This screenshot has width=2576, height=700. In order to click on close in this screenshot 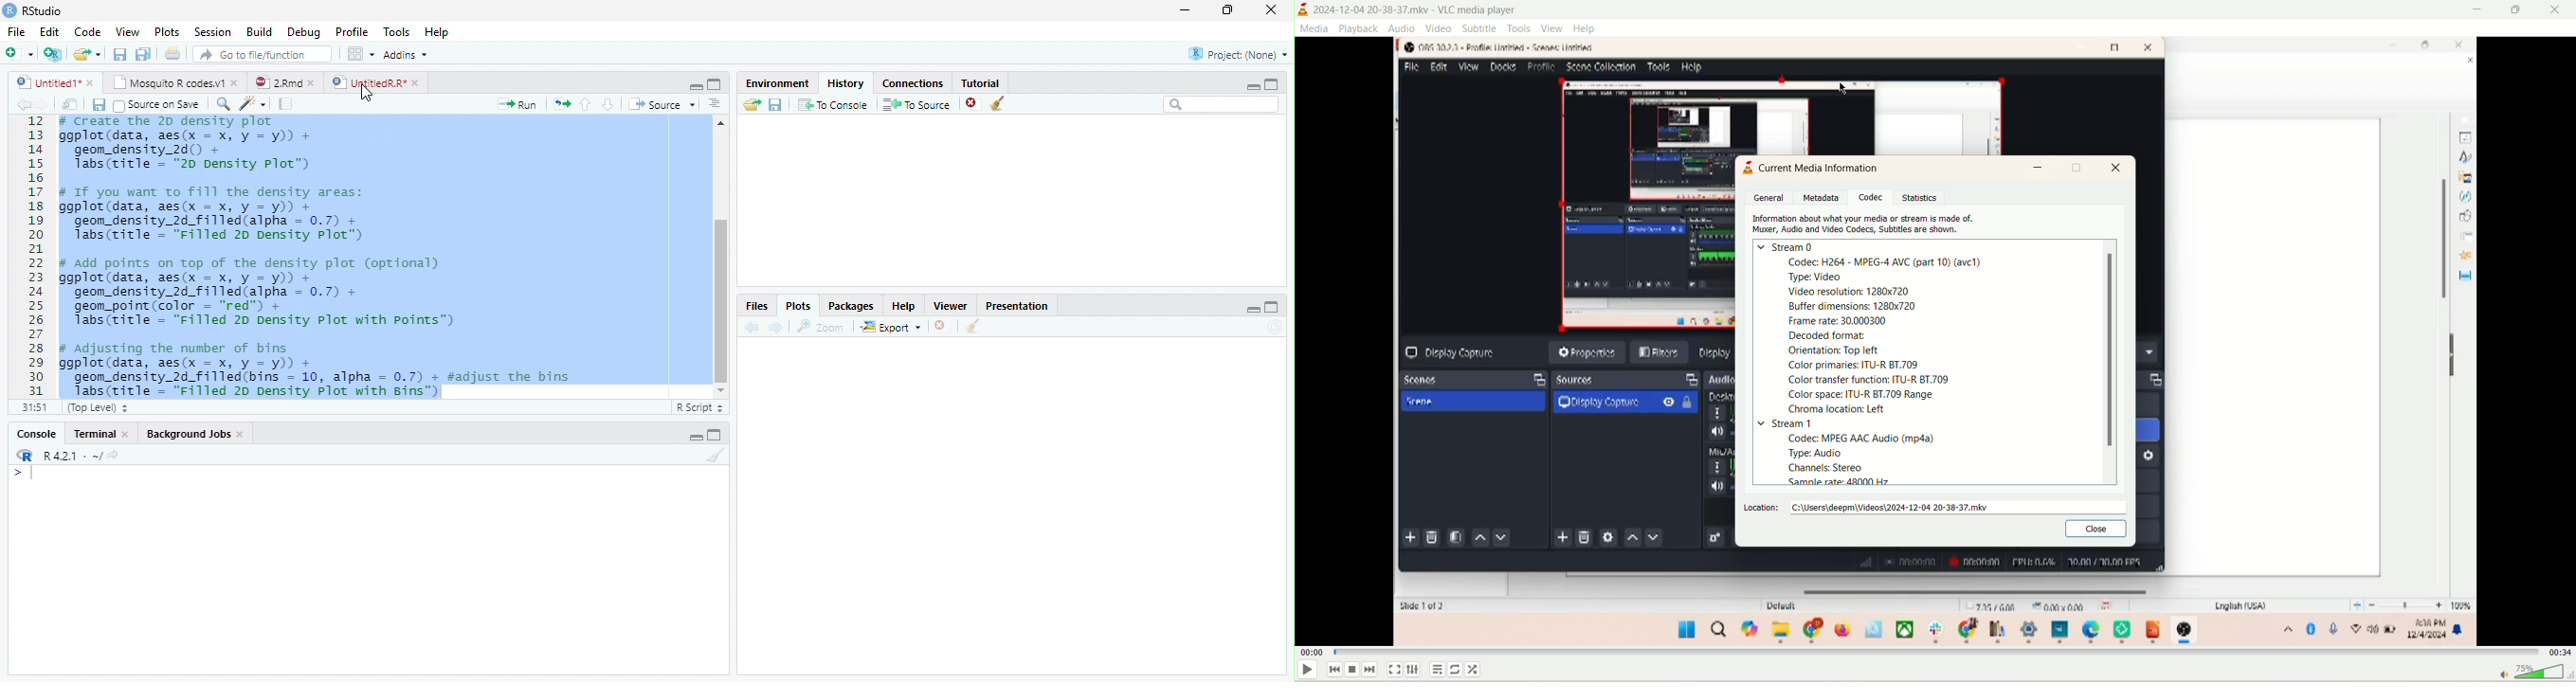, I will do `click(2095, 528)`.